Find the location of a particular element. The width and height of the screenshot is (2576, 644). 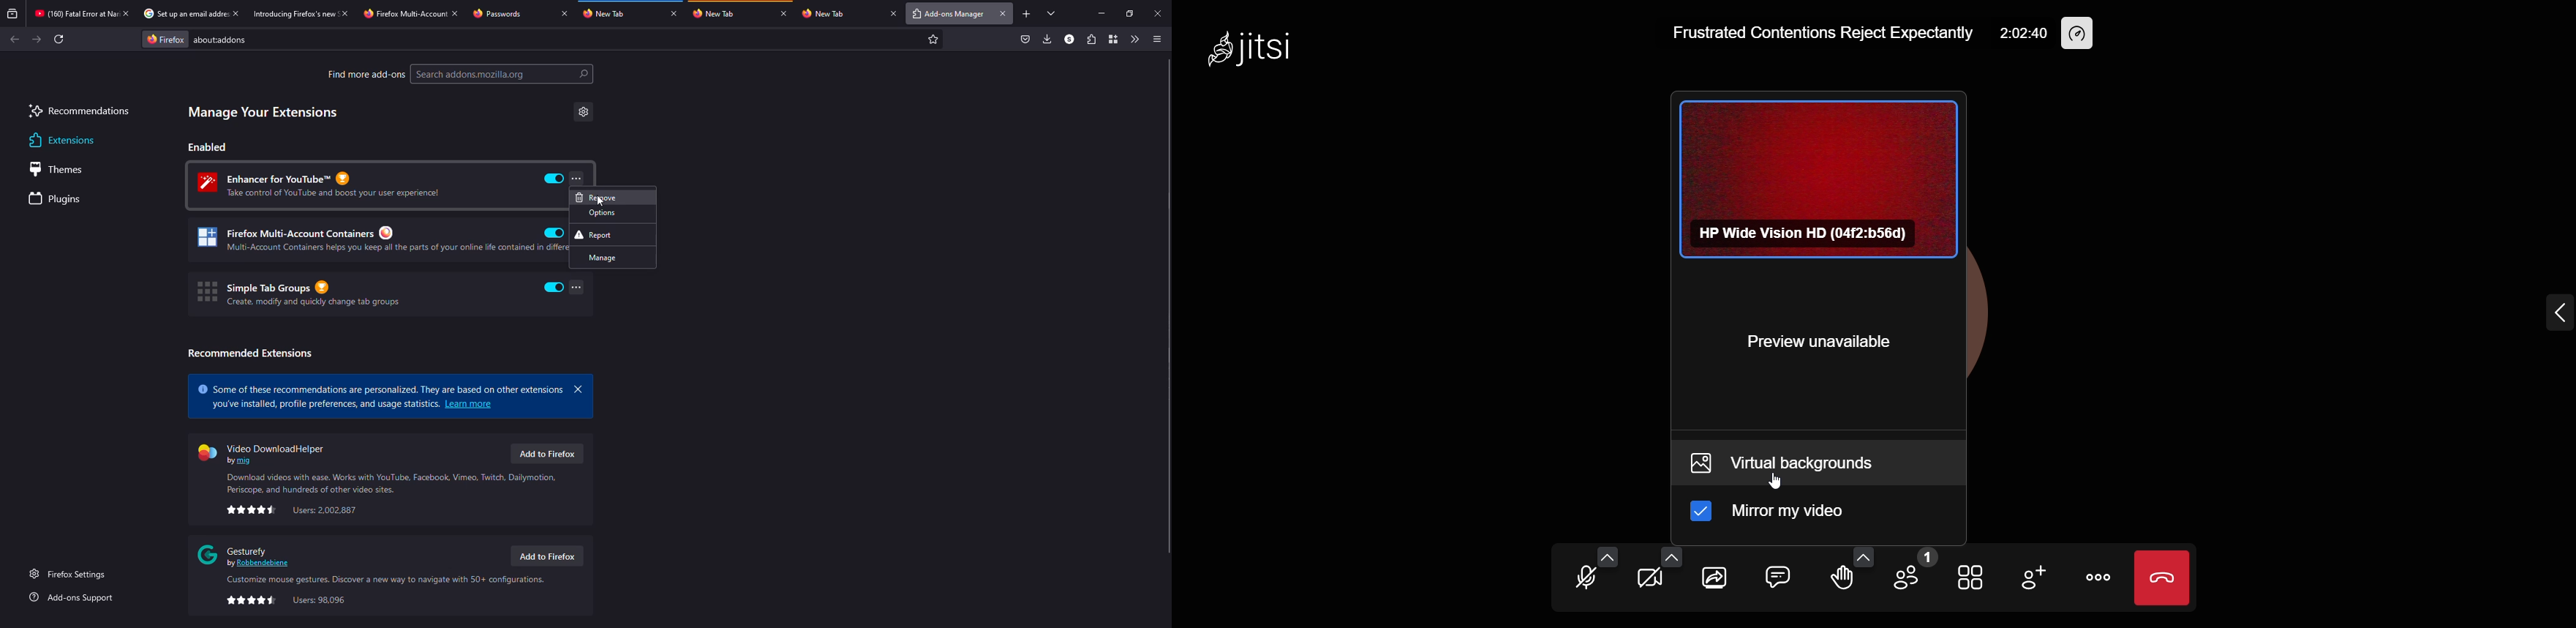

close is located at coordinates (564, 13).